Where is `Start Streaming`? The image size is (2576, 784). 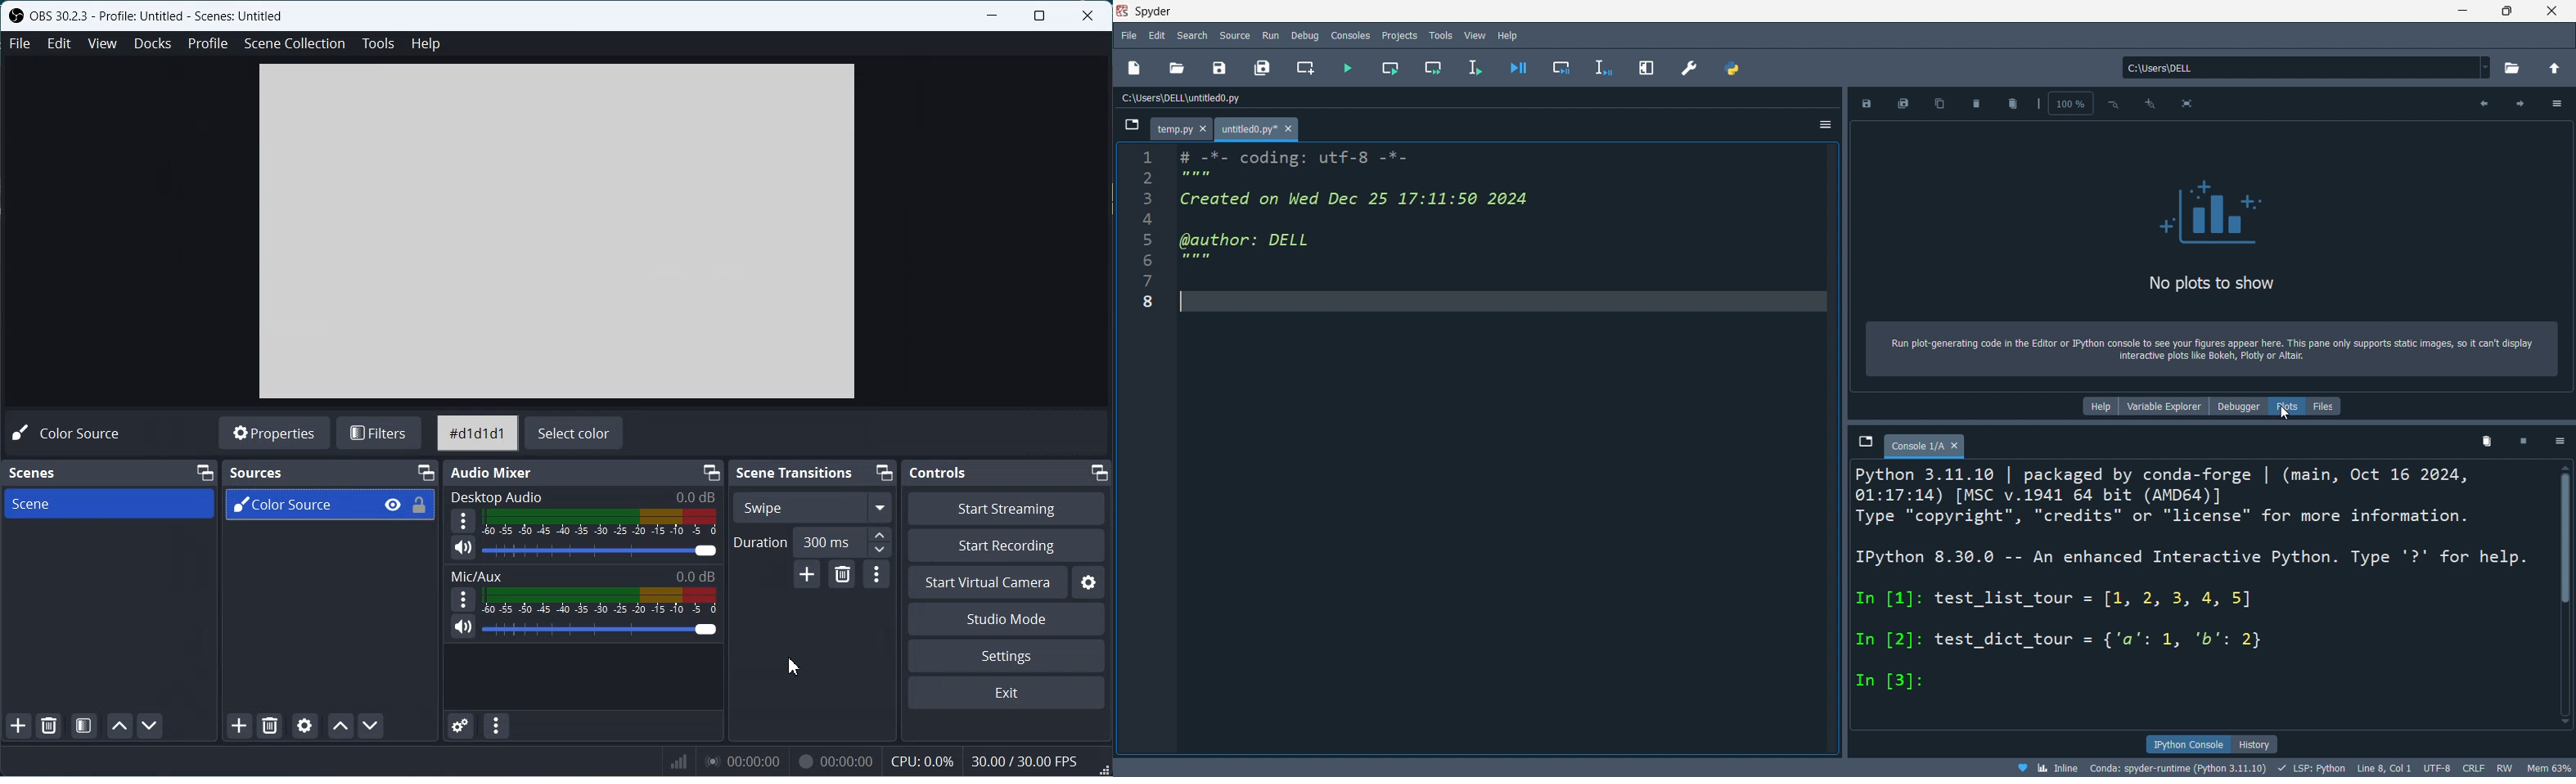
Start Streaming is located at coordinates (1007, 508).